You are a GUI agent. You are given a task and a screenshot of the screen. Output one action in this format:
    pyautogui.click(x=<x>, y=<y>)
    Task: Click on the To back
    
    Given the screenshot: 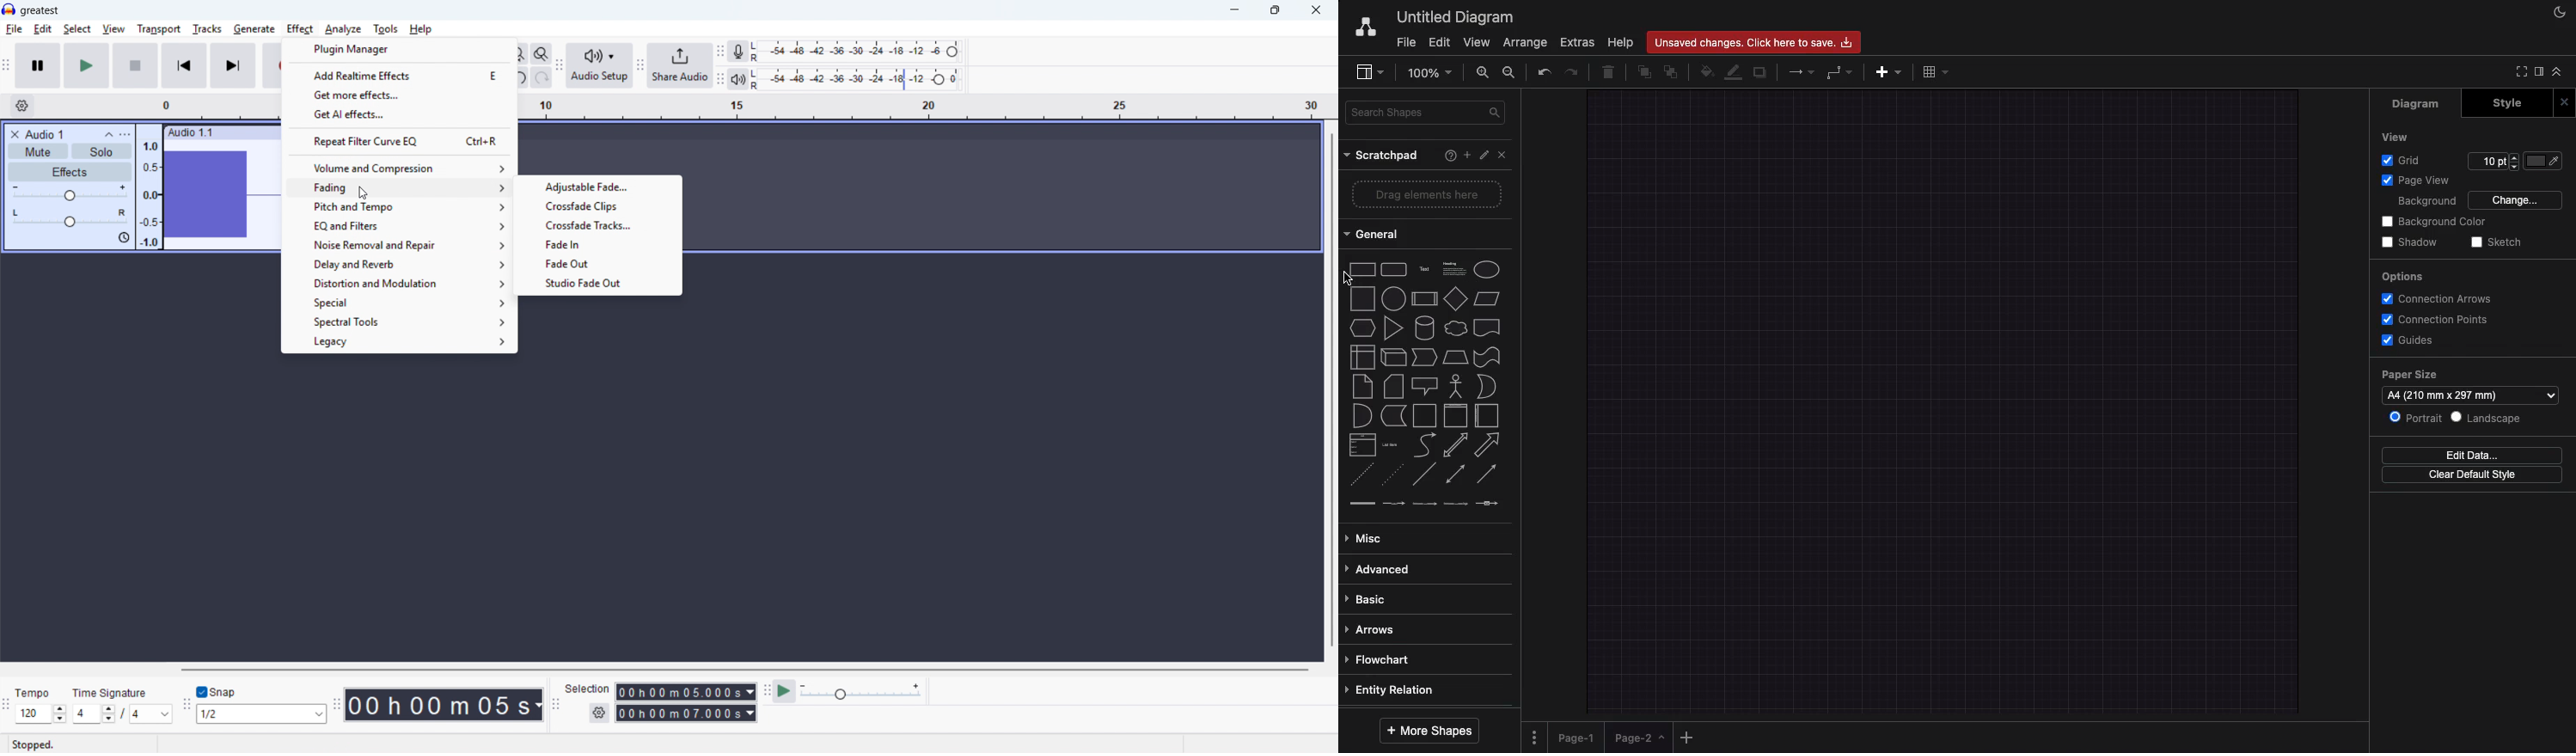 What is the action you would take?
    pyautogui.click(x=1674, y=71)
    